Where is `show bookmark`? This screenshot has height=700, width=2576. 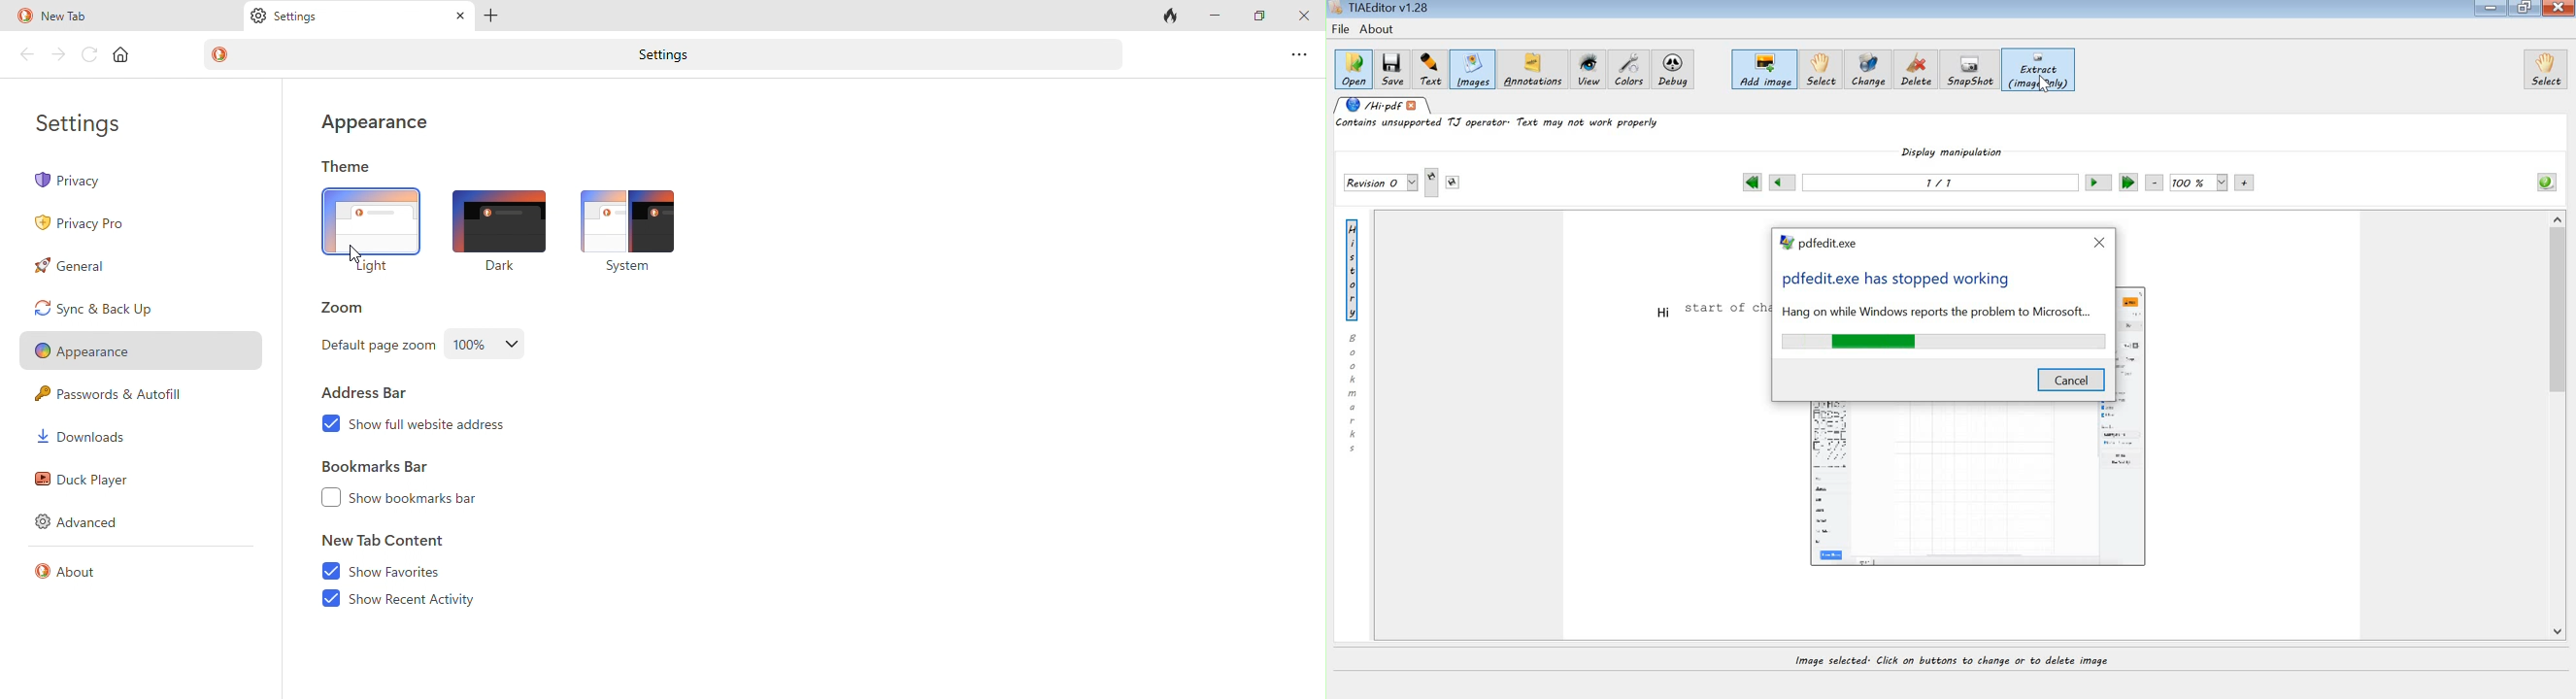 show bookmark is located at coordinates (434, 500).